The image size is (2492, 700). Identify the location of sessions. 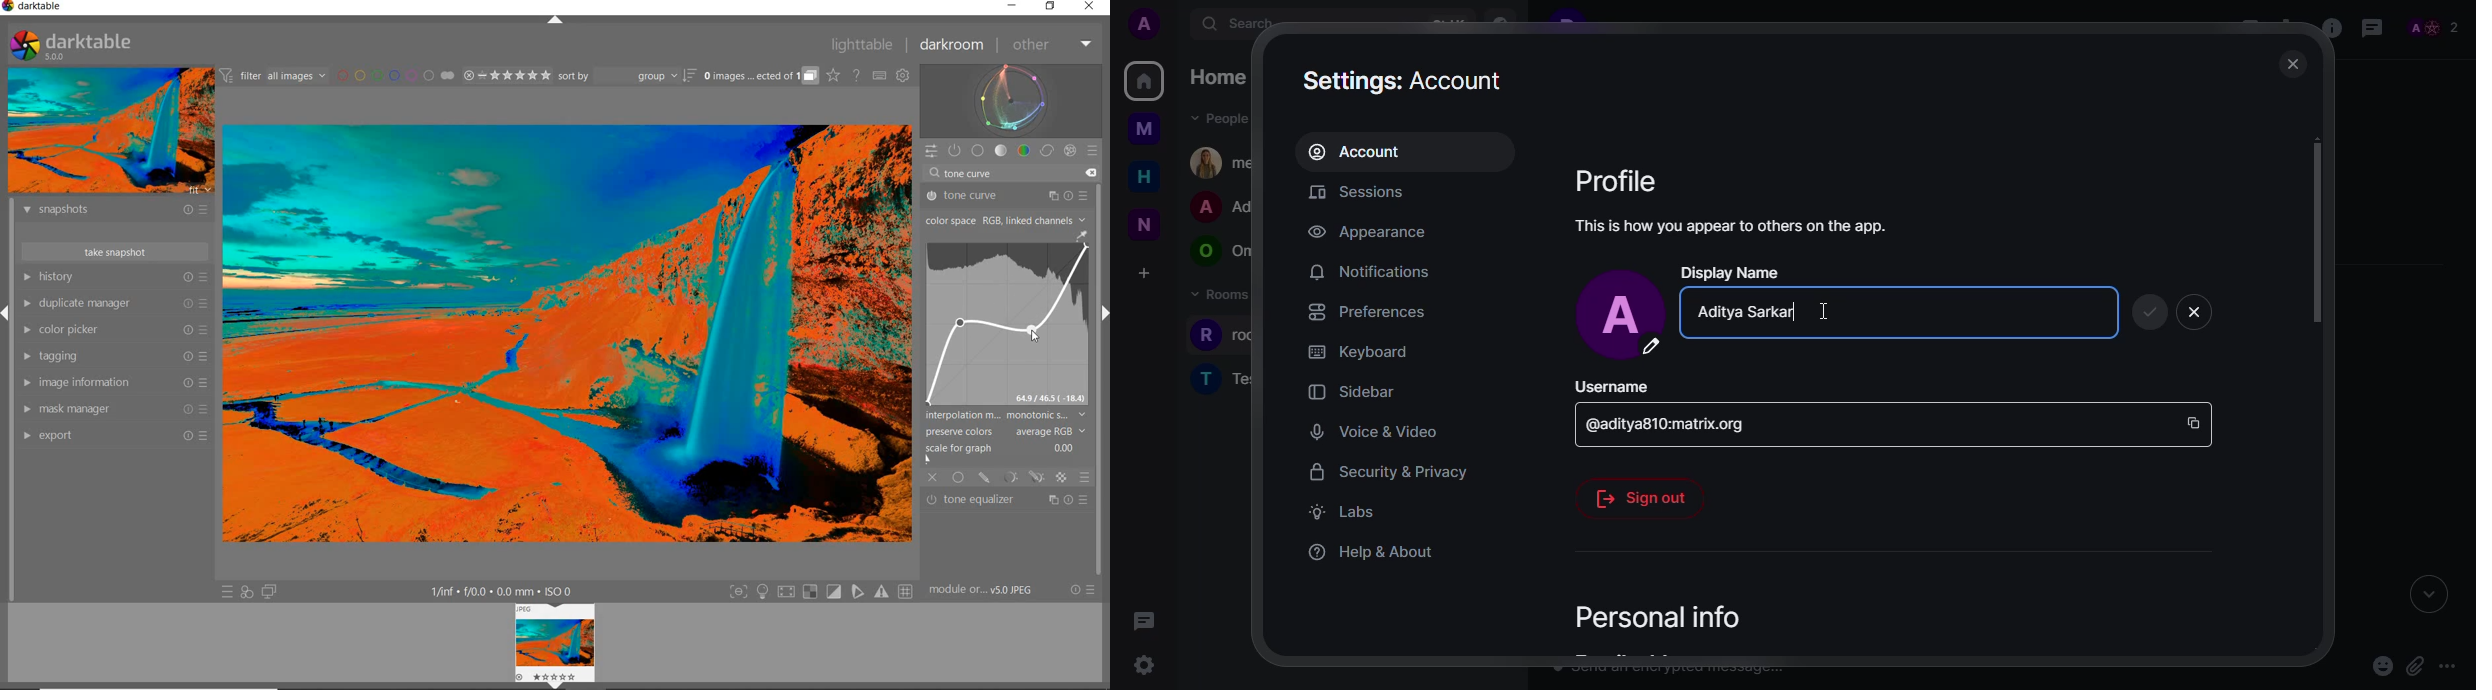
(1368, 194).